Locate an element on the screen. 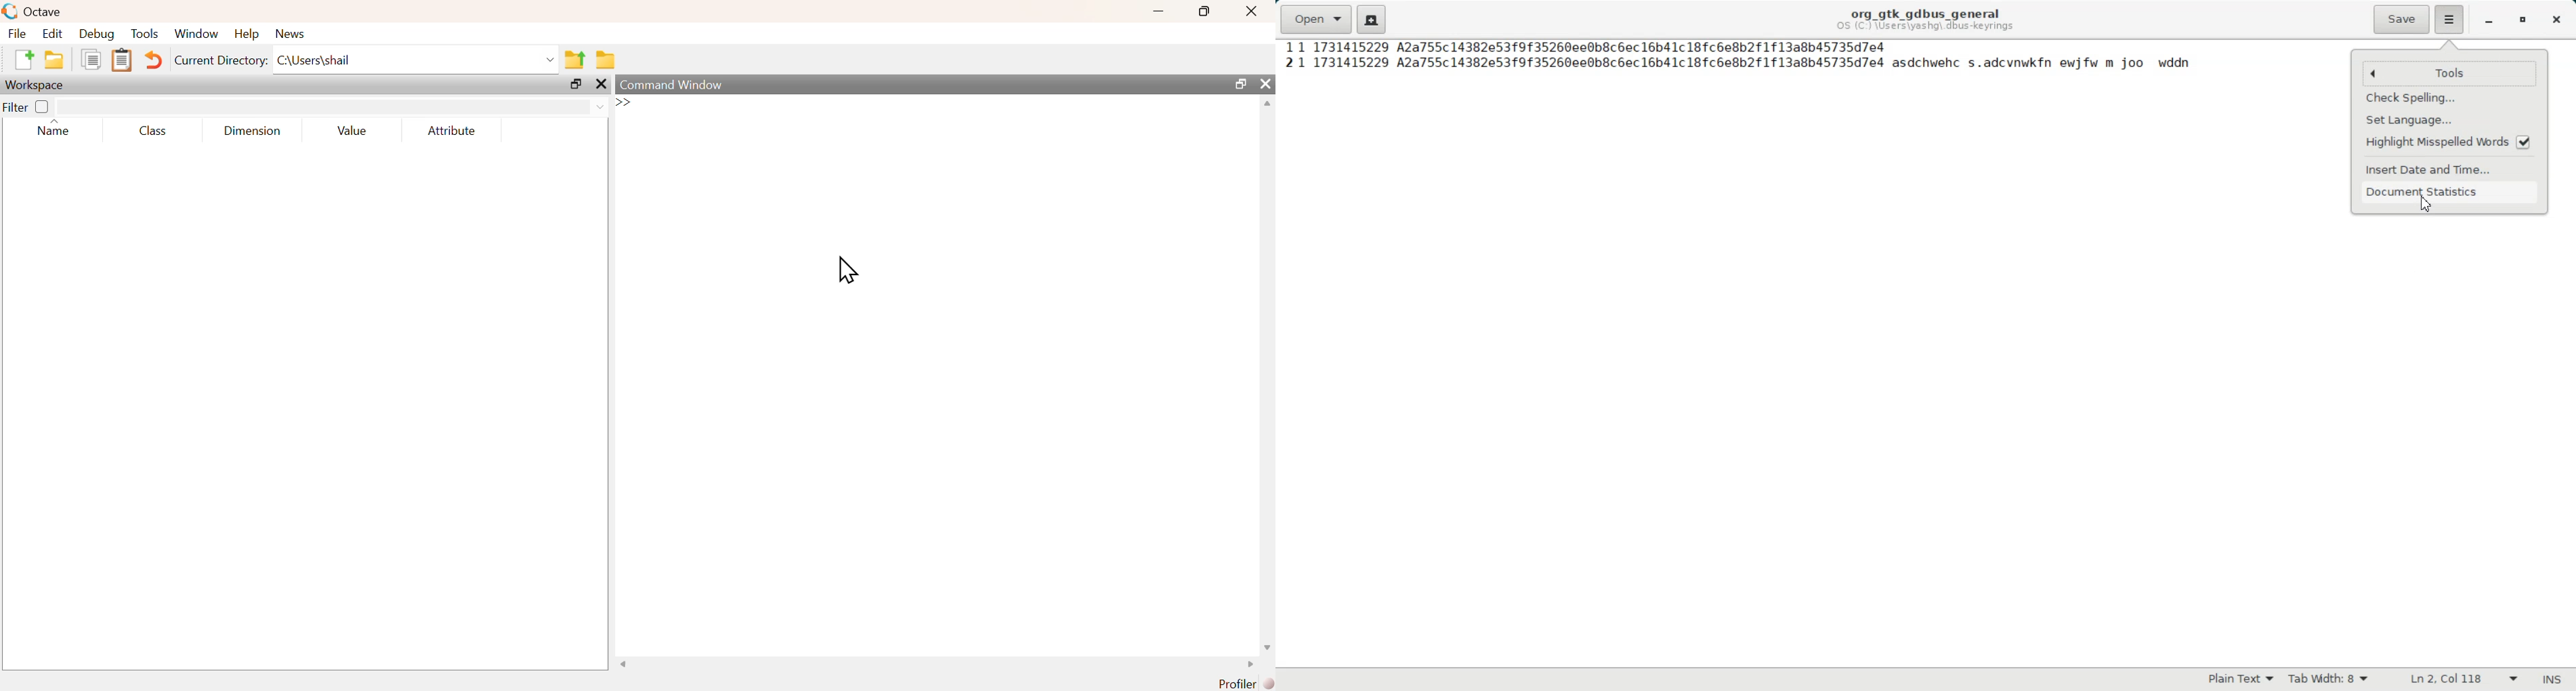 Image resolution: width=2576 pixels, height=700 pixels. scroll right is located at coordinates (1247, 664).